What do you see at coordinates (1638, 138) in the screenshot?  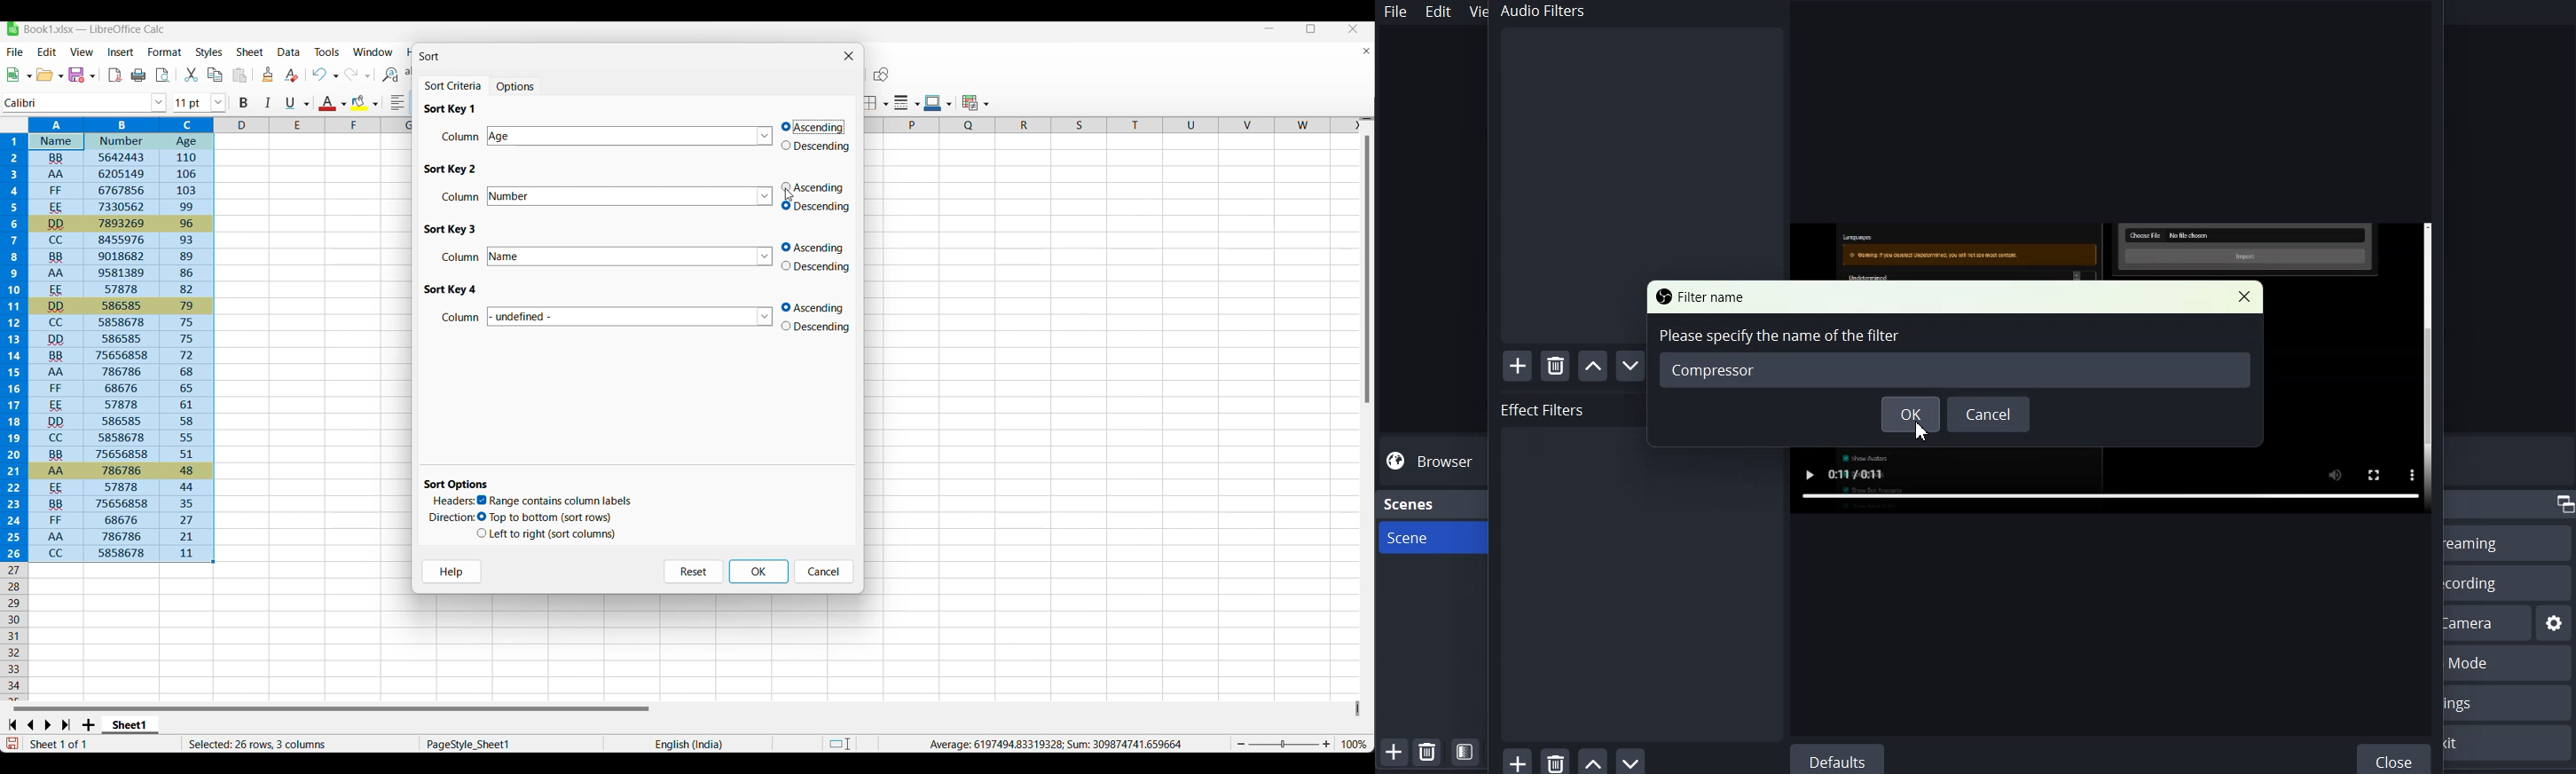 I see `Audio Filters` at bounding box center [1638, 138].